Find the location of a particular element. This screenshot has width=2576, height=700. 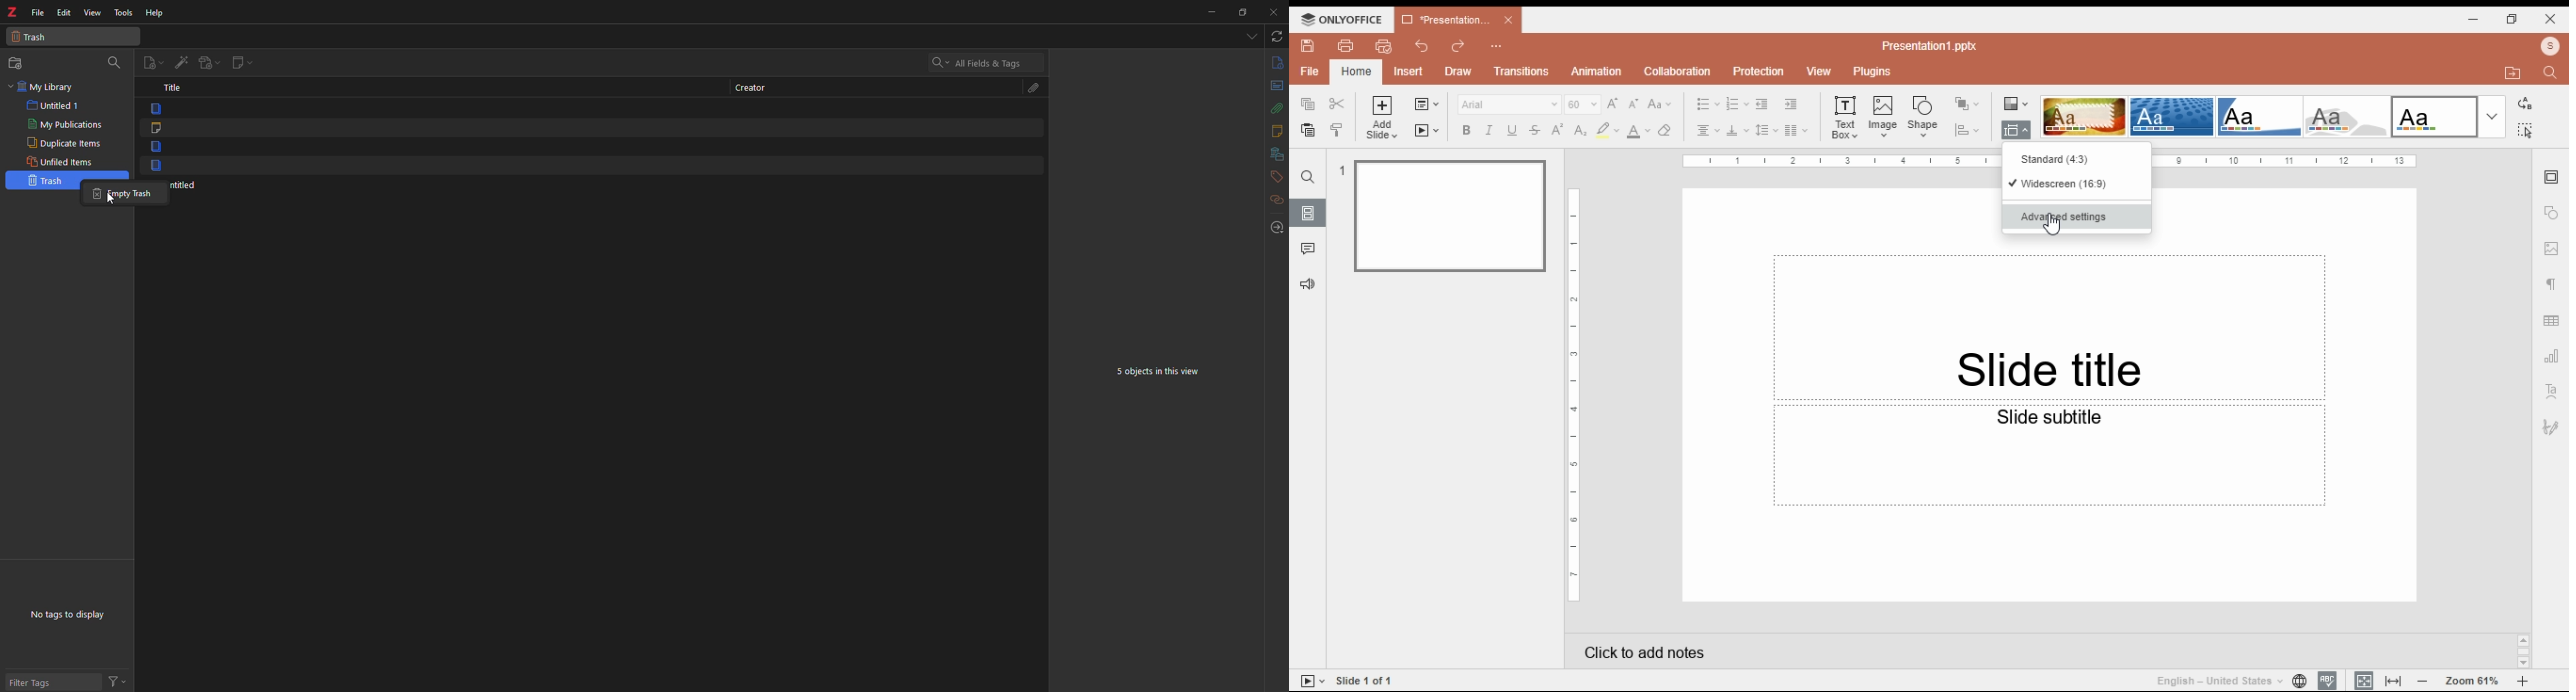

library is located at coordinates (1277, 154).